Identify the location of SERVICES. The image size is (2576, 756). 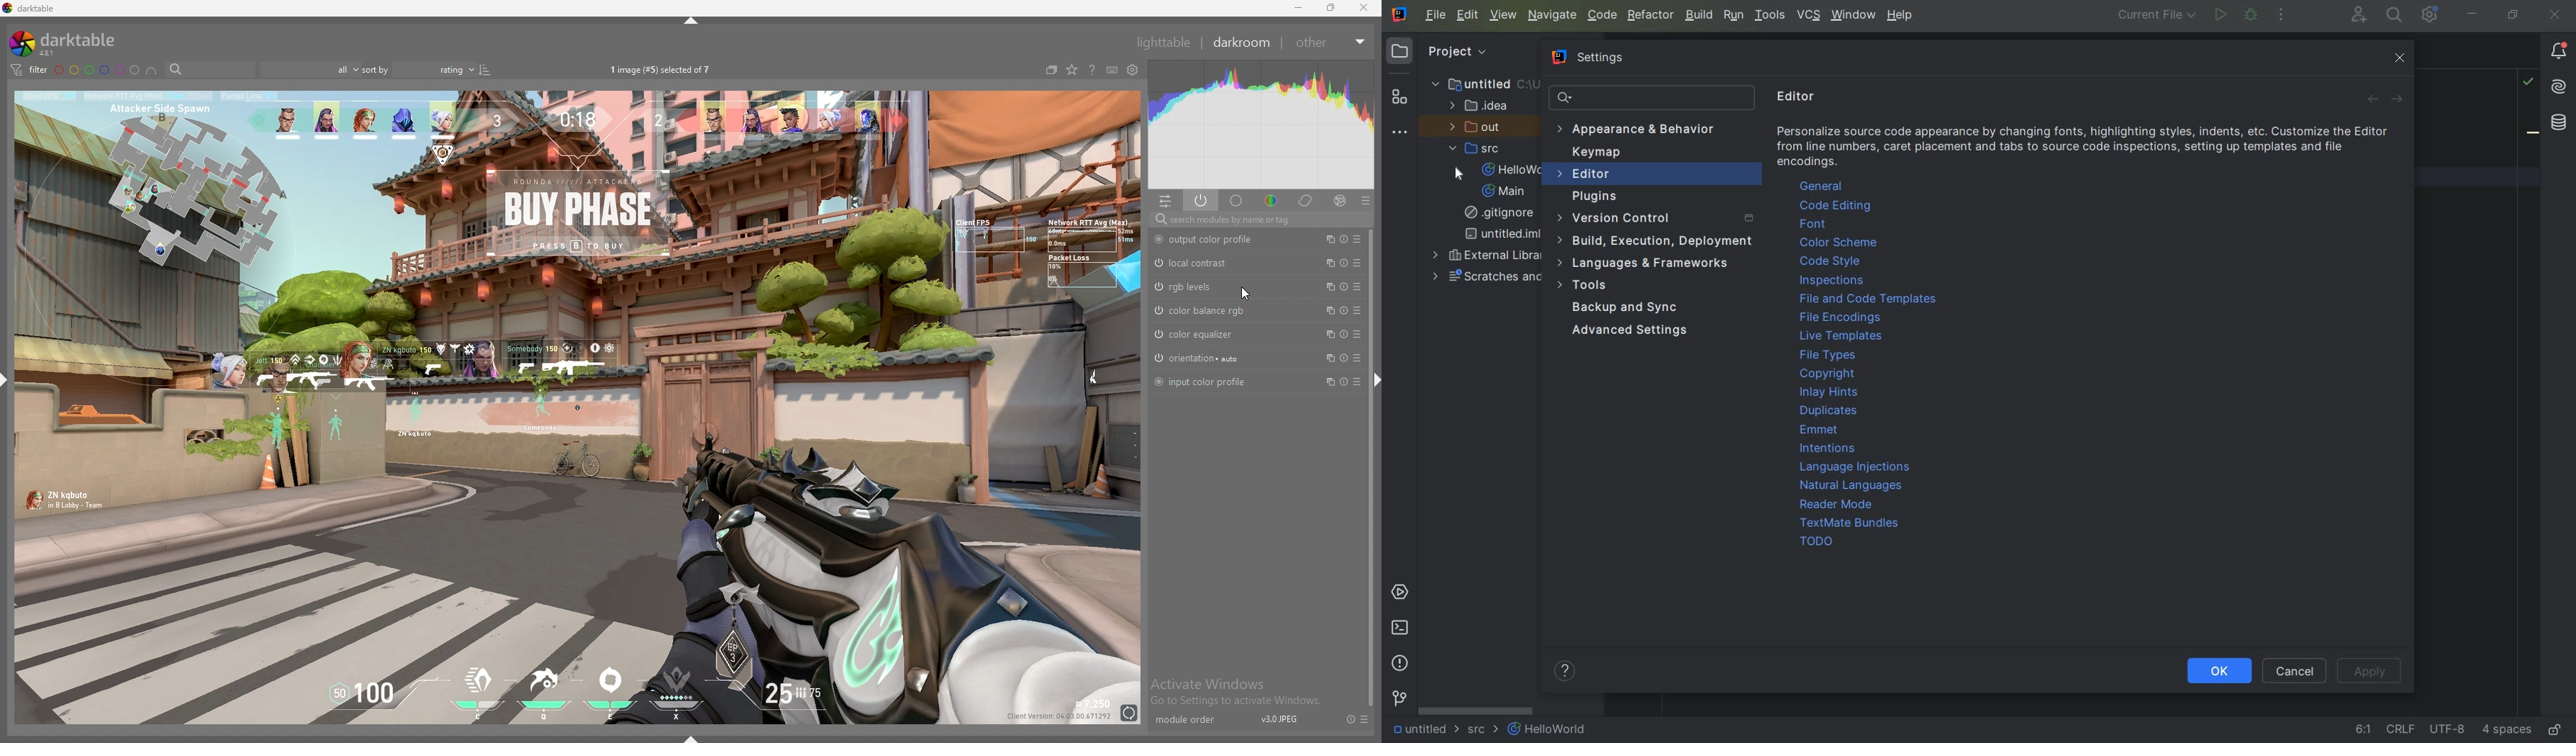
(1399, 592).